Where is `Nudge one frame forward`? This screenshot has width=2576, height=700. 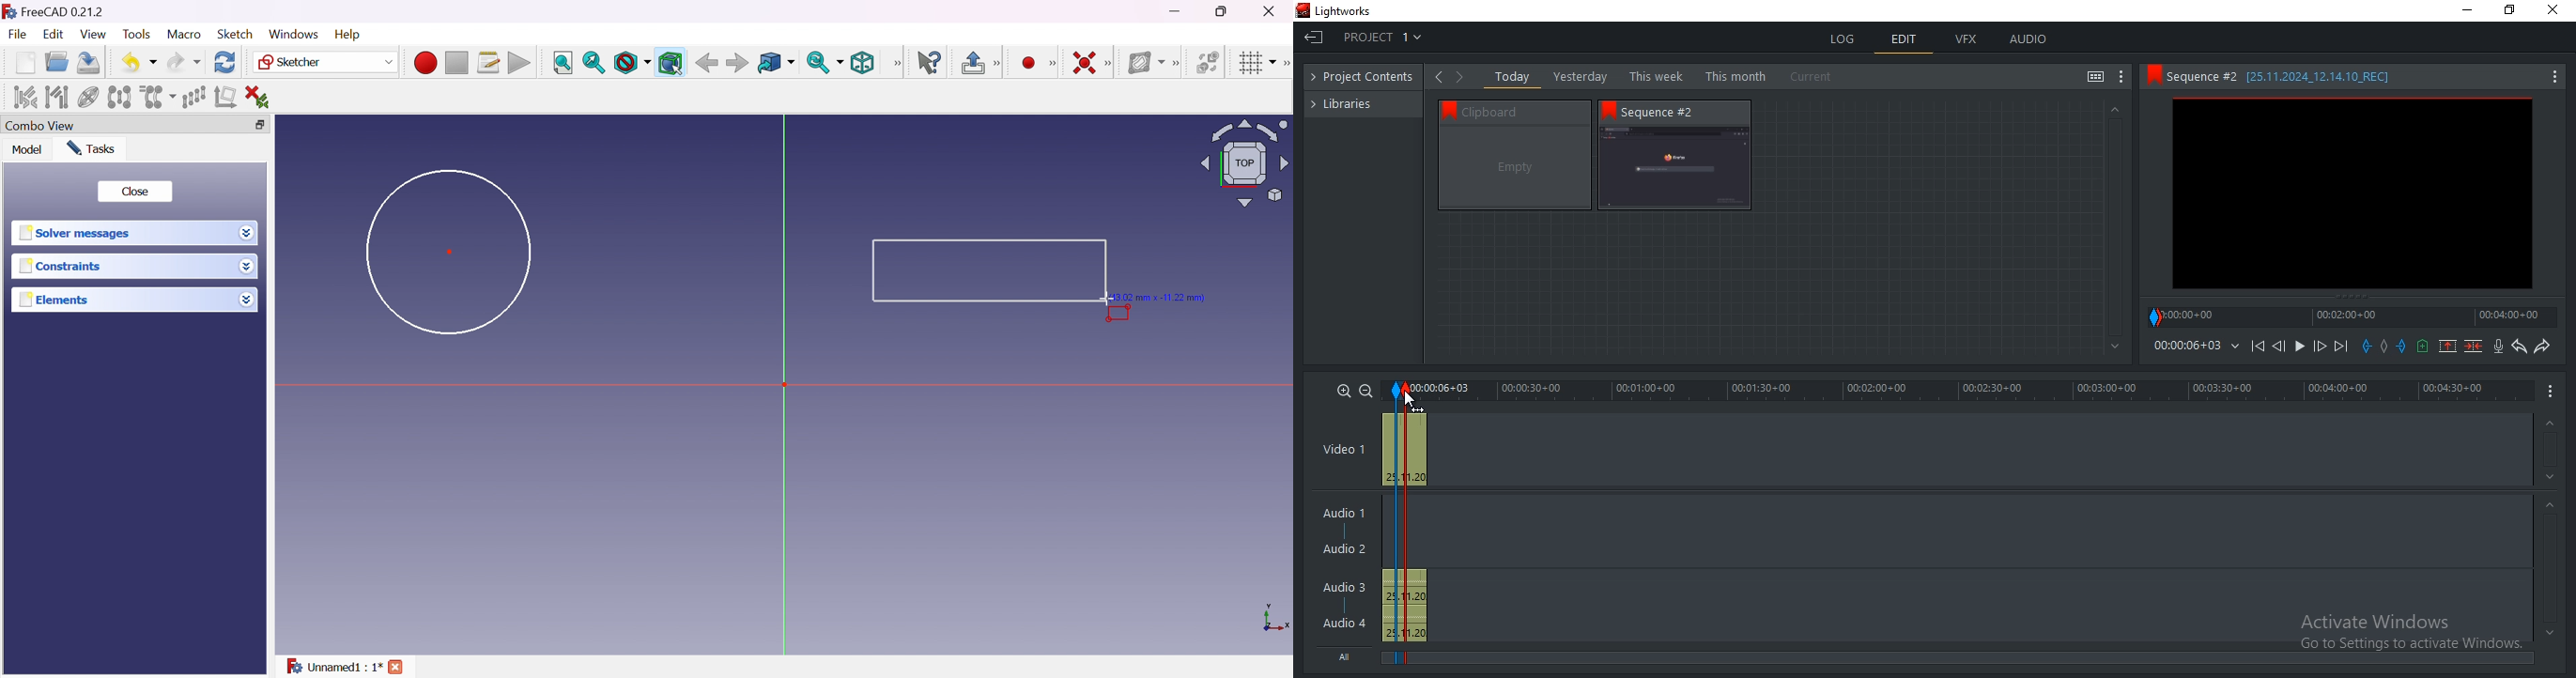
Nudge one frame forward is located at coordinates (2318, 347).